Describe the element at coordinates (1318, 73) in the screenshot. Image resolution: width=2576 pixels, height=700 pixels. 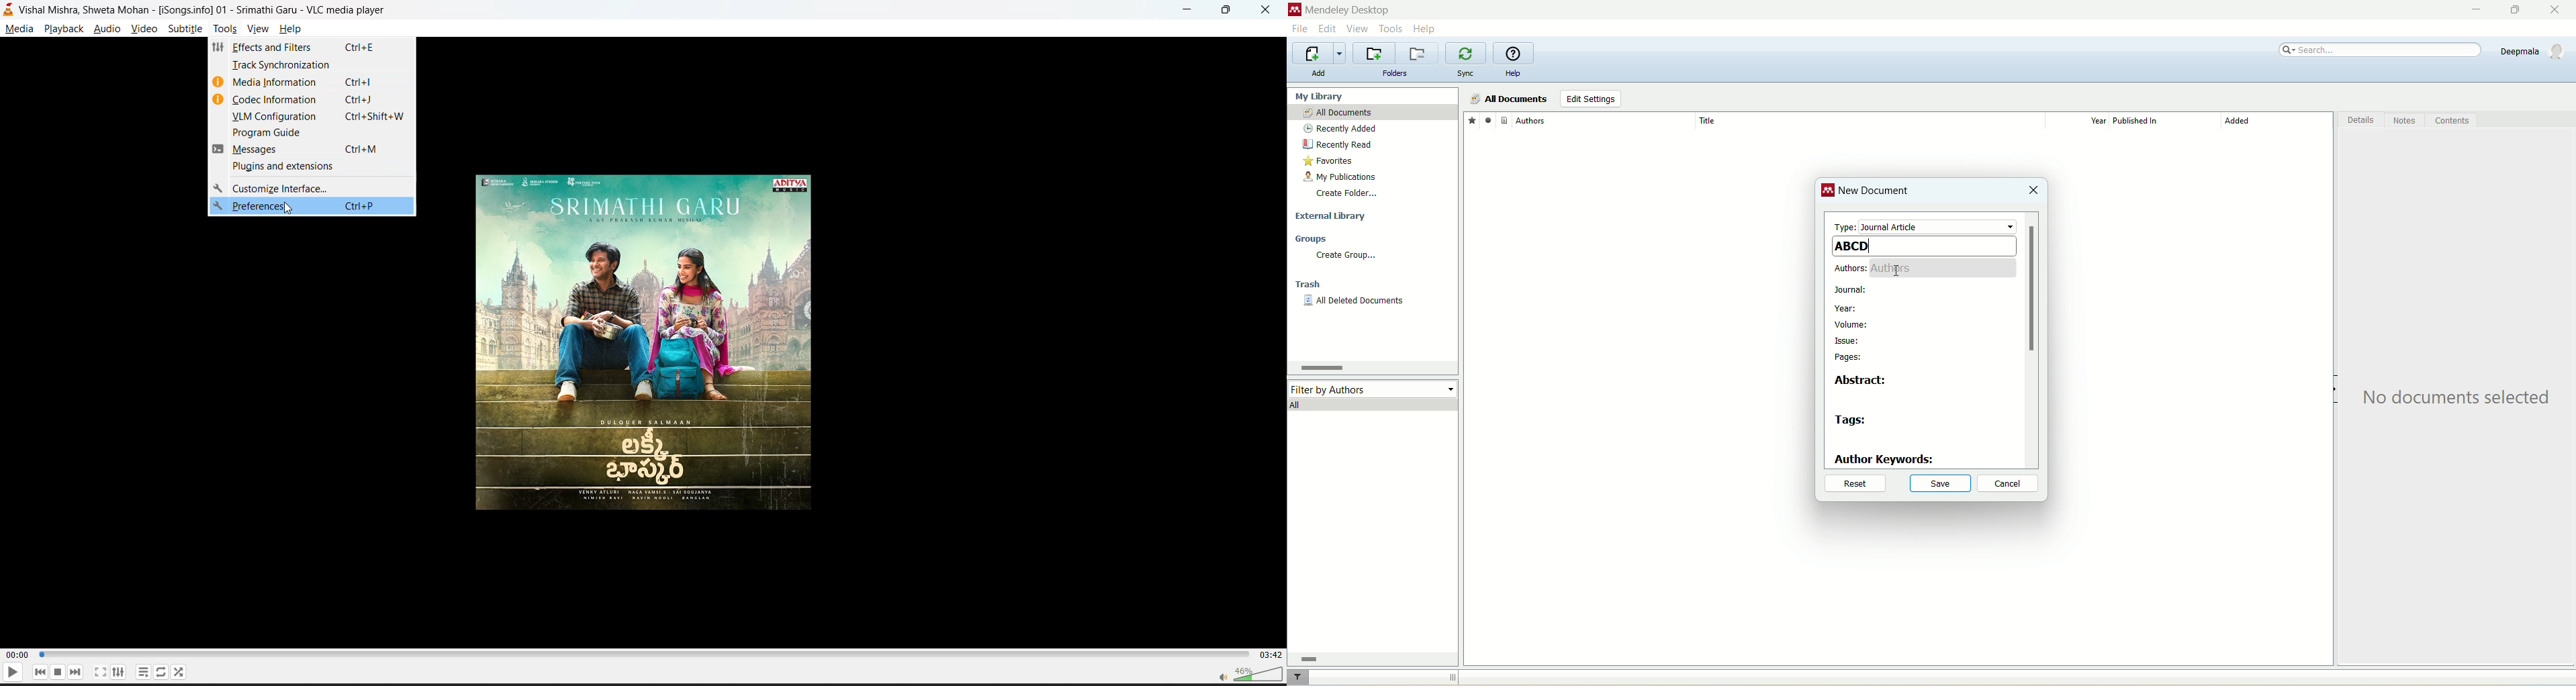
I see `add` at that location.